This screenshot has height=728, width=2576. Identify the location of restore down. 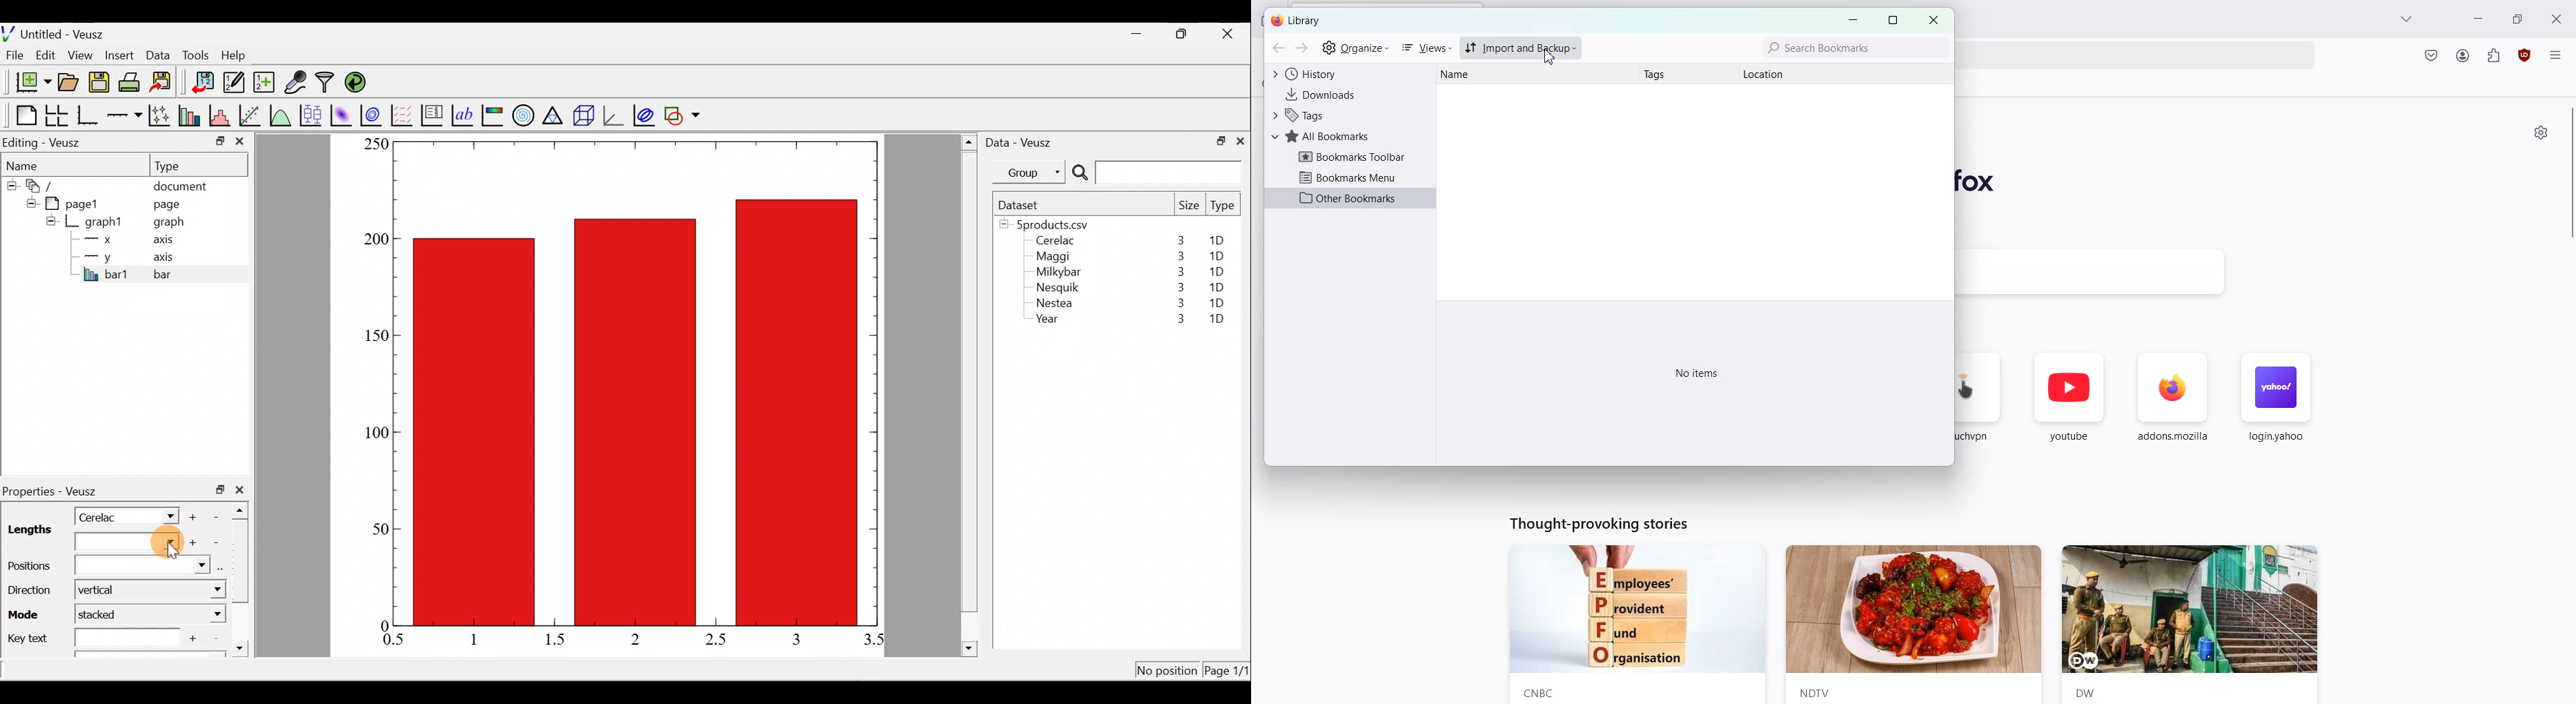
(220, 490).